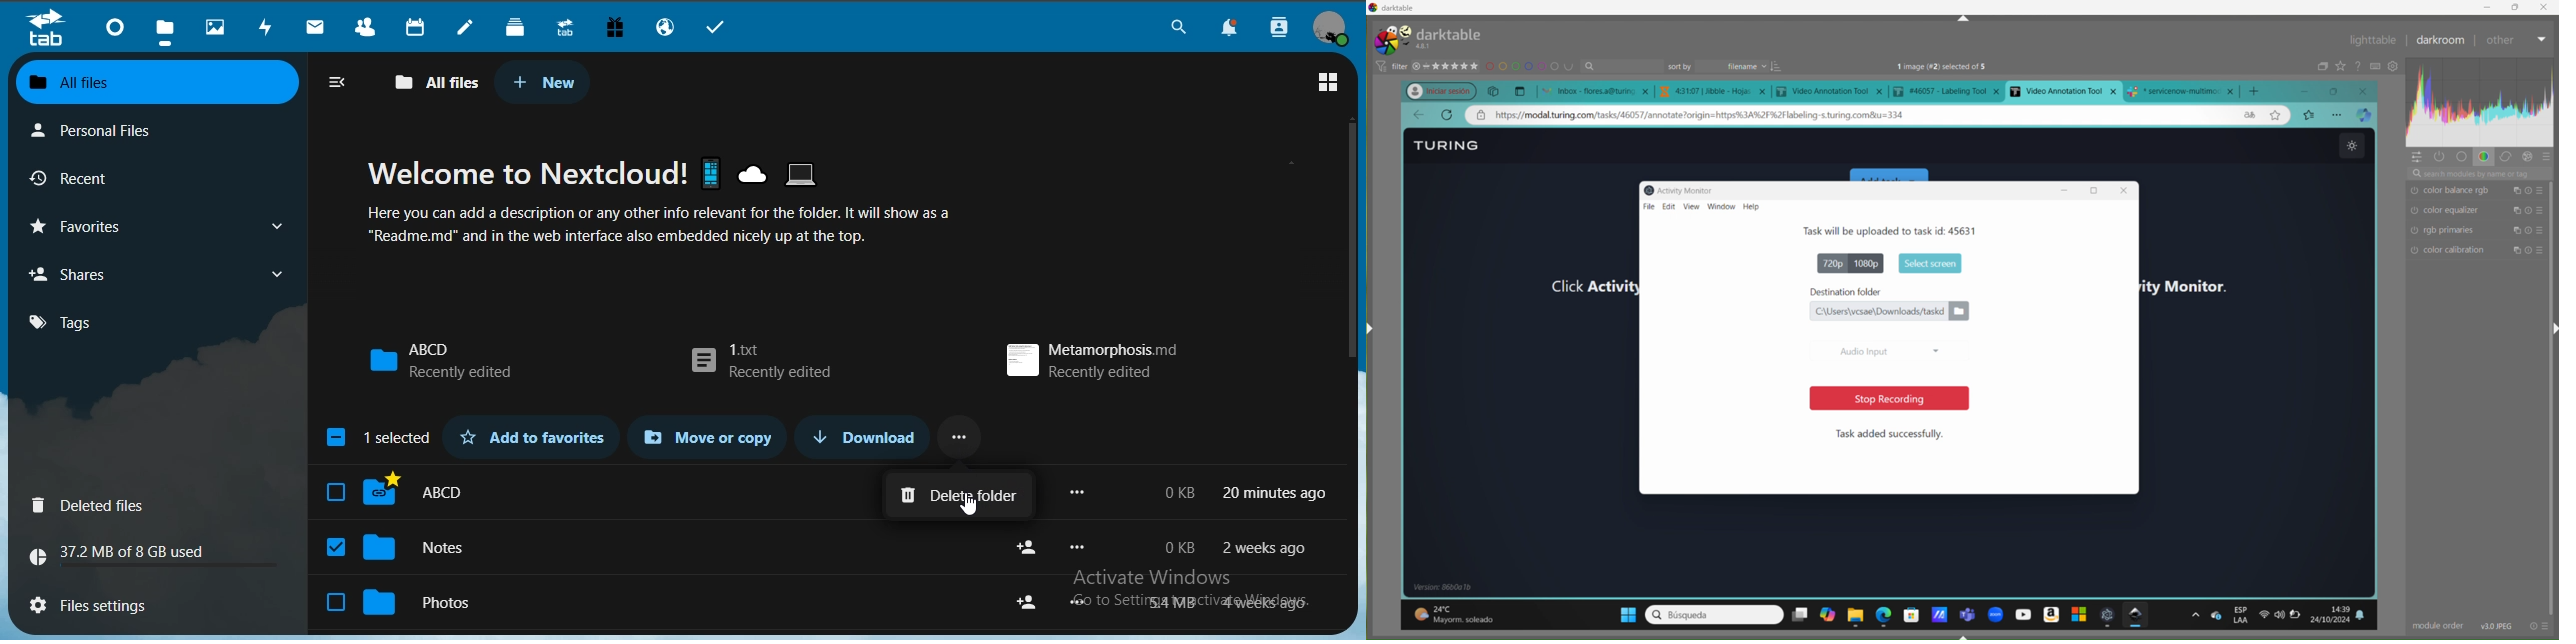 The width and height of the screenshot is (2576, 644). I want to click on file location, so click(1889, 311).